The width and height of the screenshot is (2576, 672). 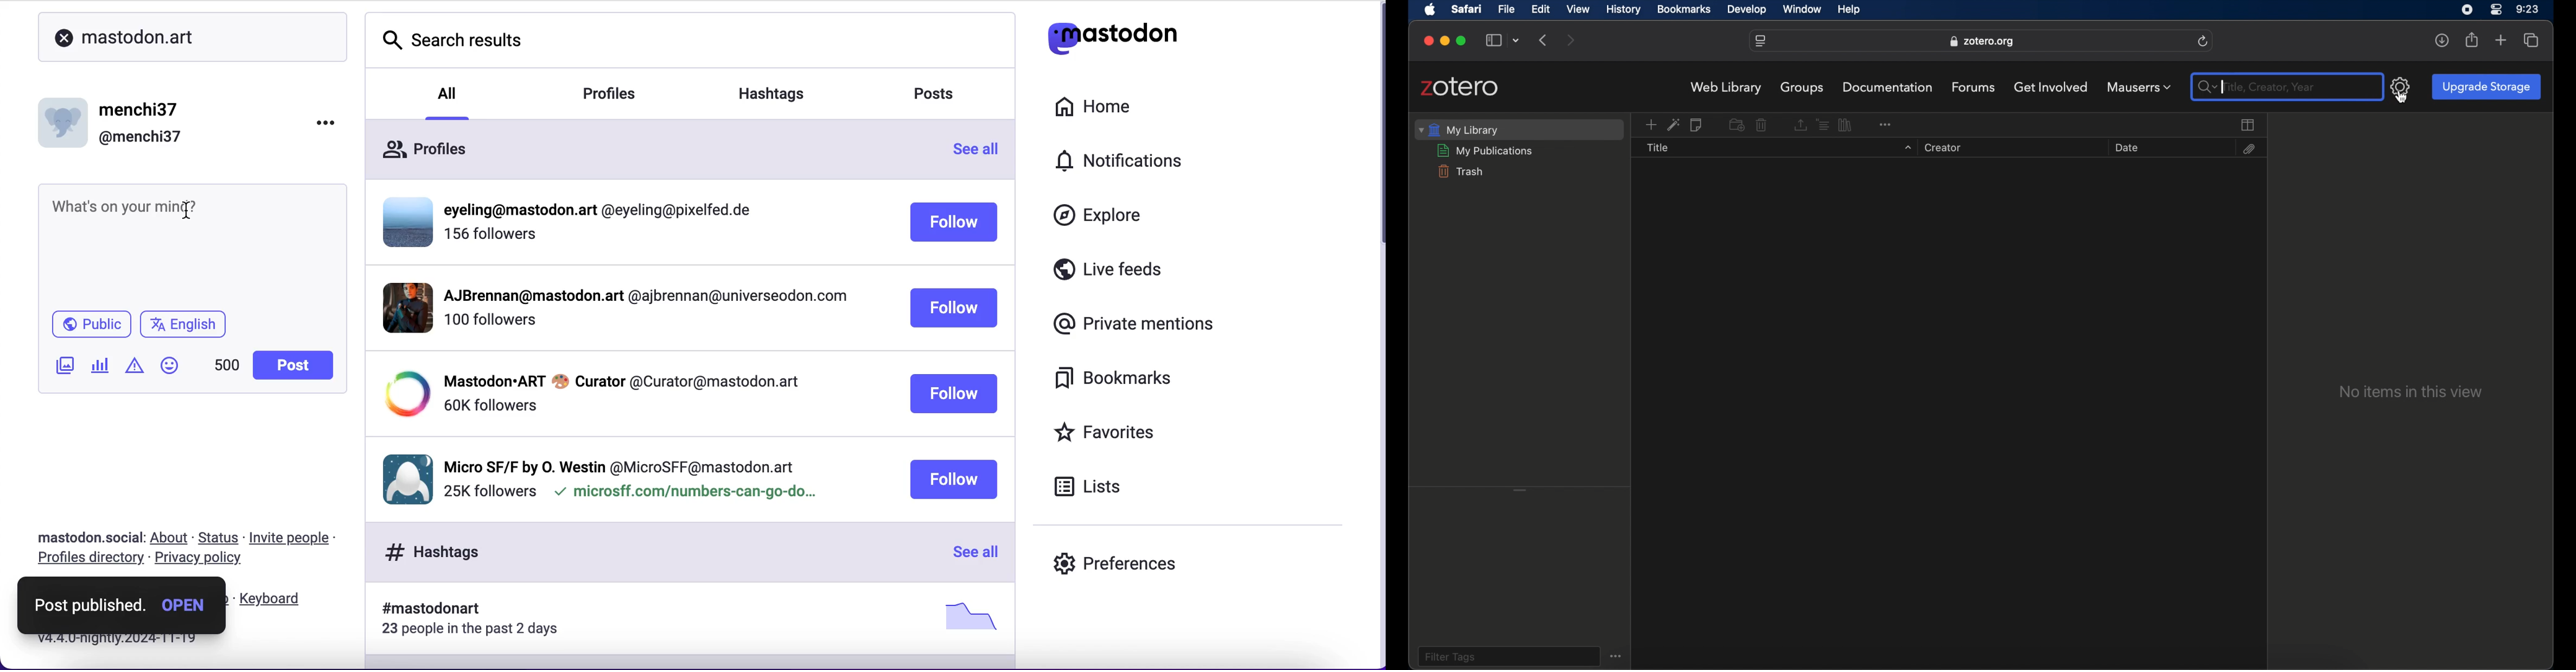 I want to click on see all, so click(x=982, y=153).